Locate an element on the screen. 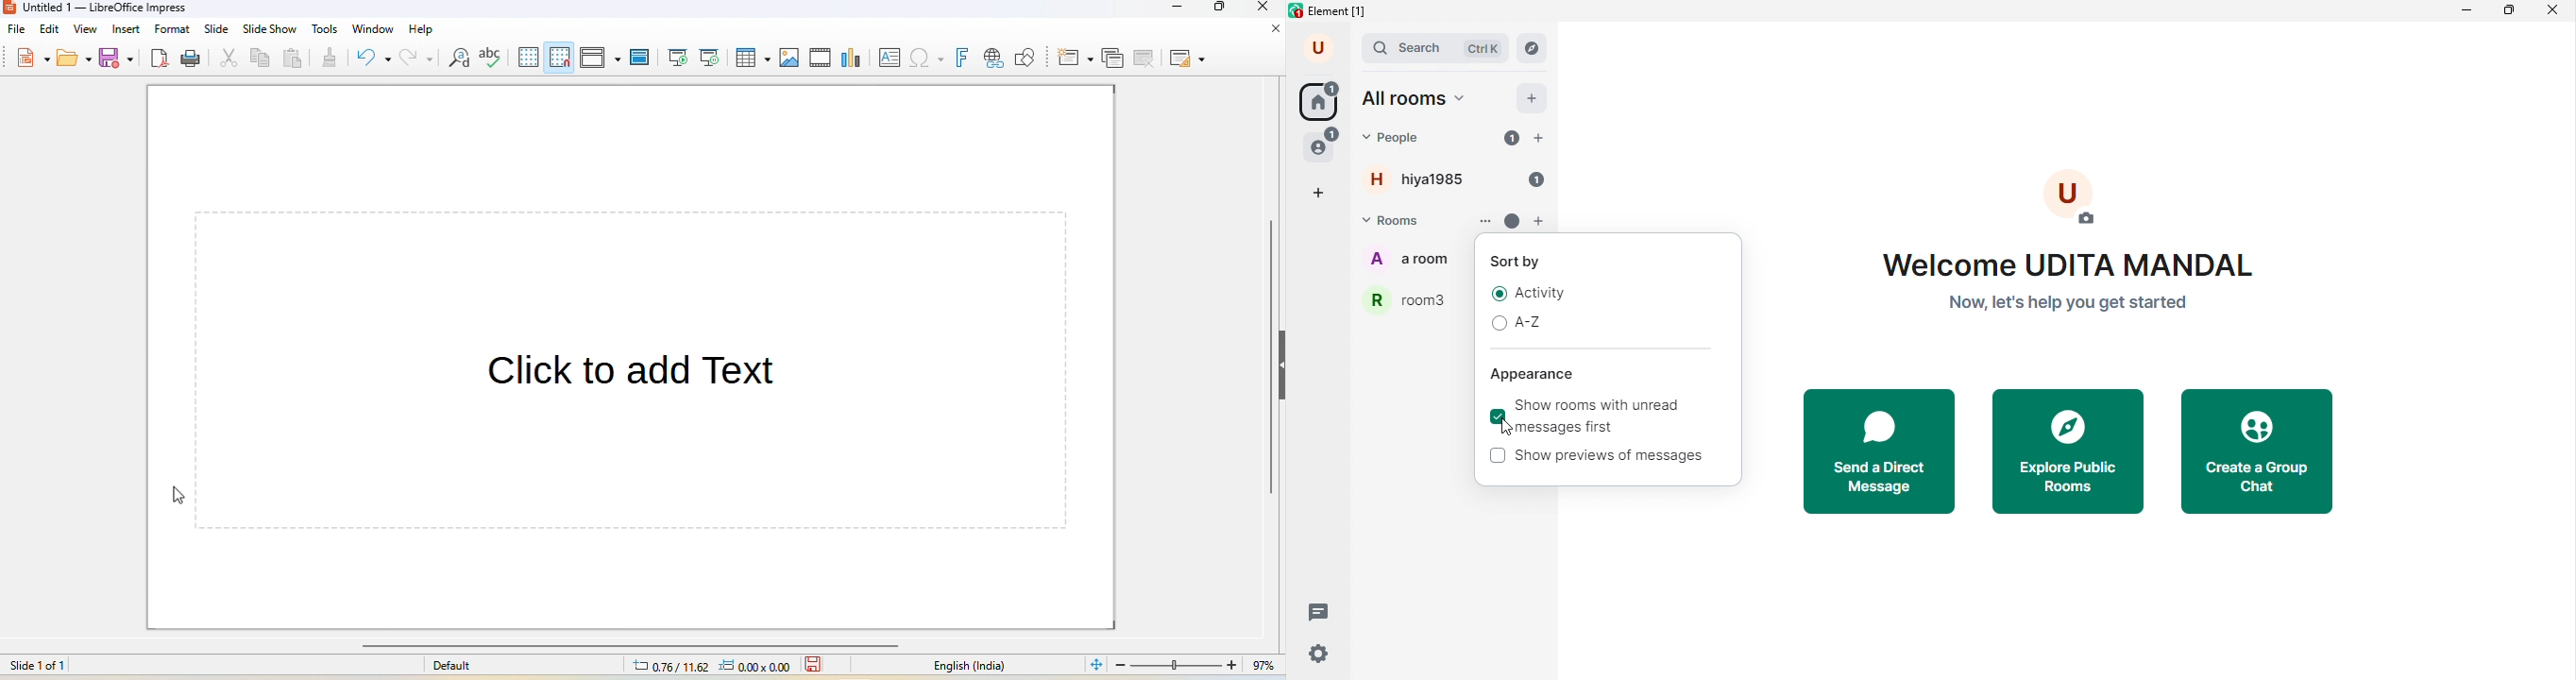 This screenshot has width=2576, height=700. add people is located at coordinates (1544, 139).